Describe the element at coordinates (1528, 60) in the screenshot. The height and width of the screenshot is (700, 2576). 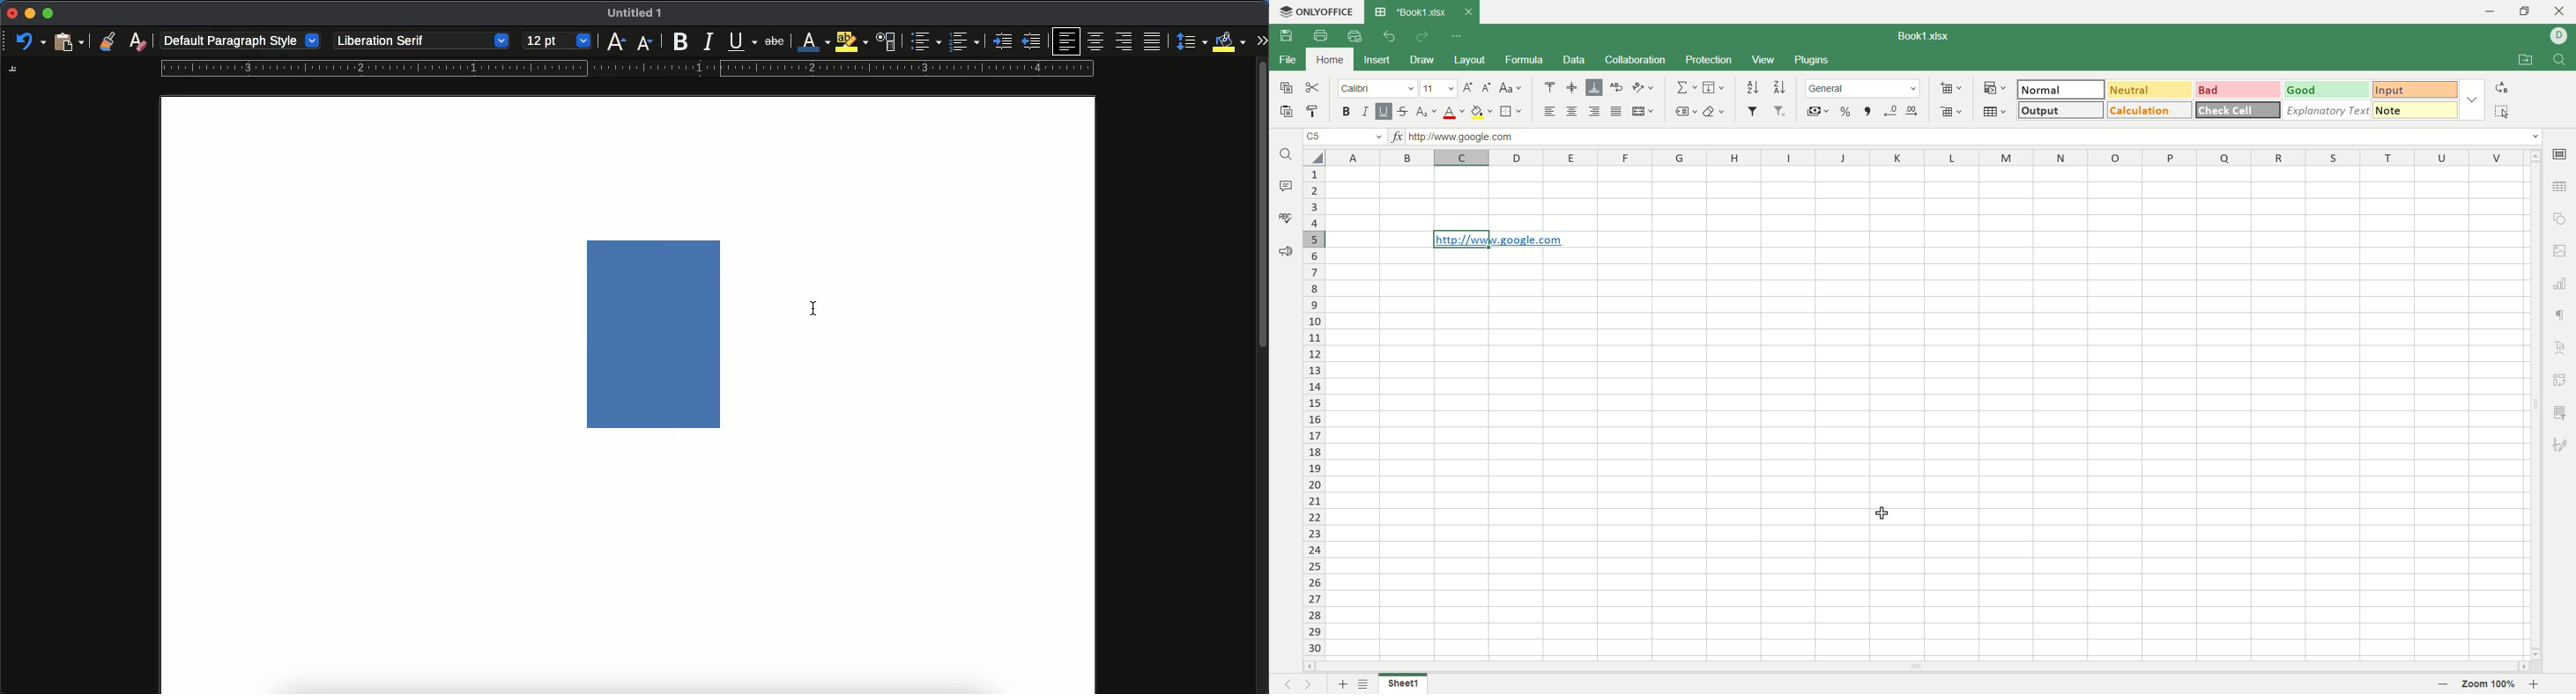
I see `formula` at that location.